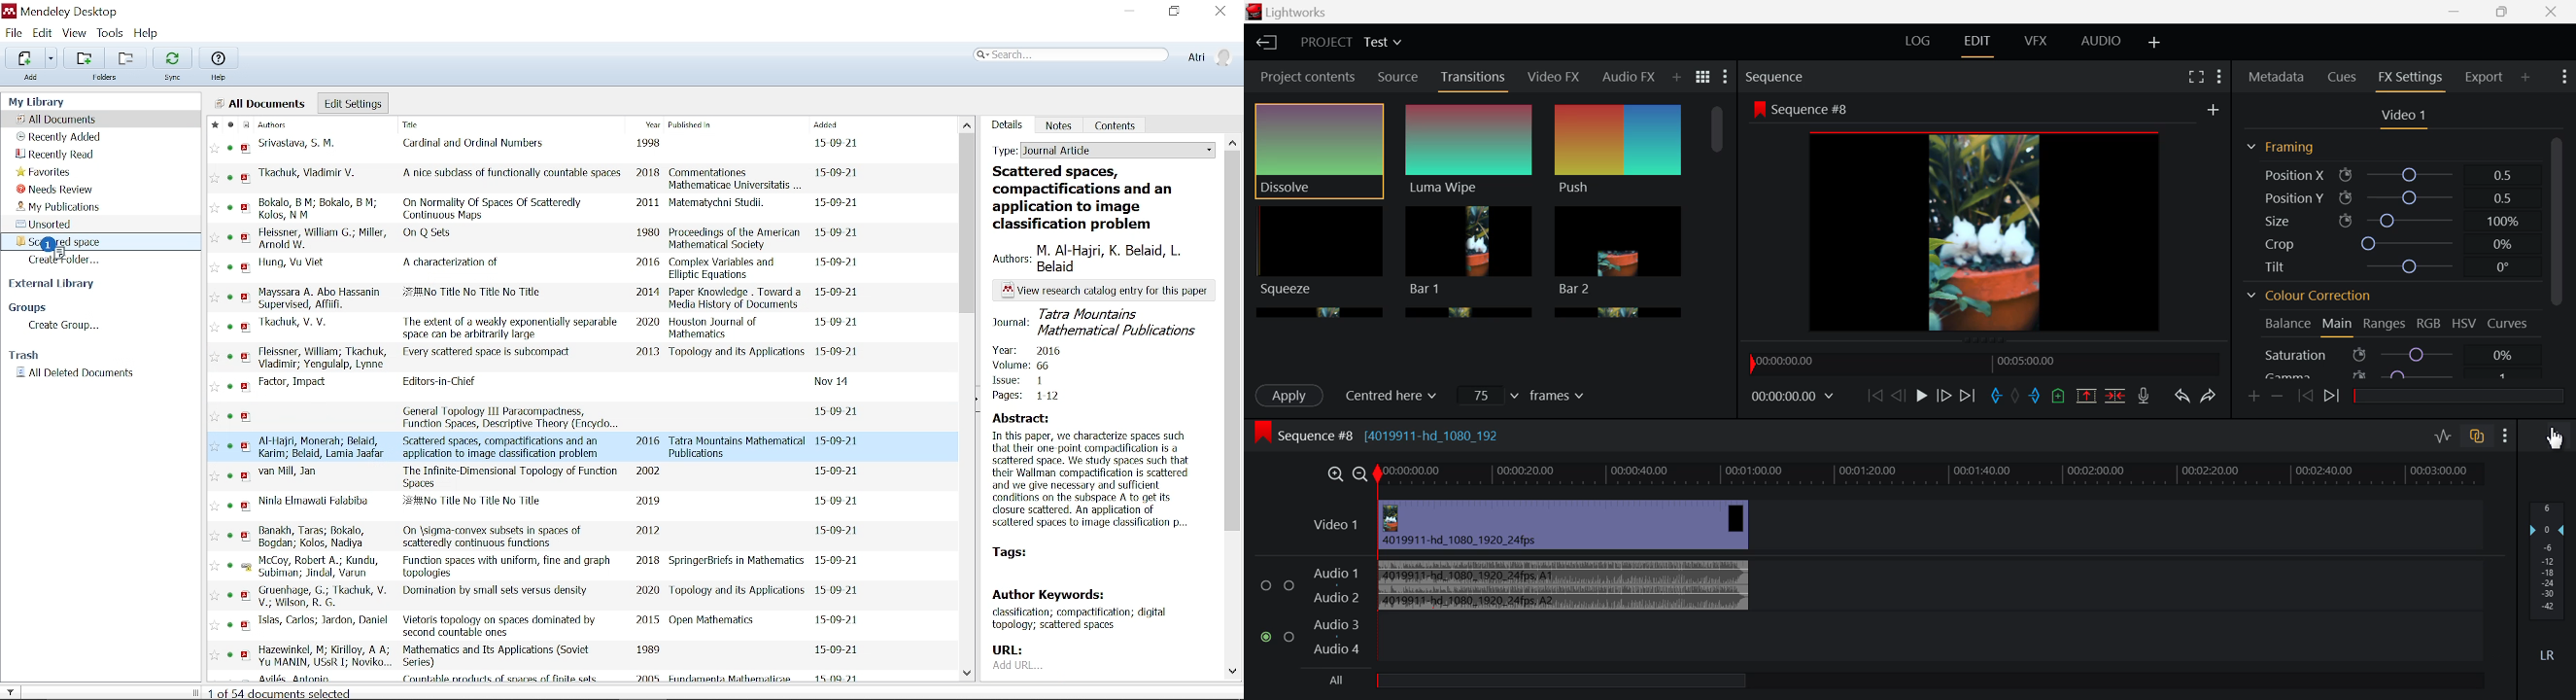  What do you see at coordinates (315, 537) in the screenshot?
I see `authors` at bounding box center [315, 537].